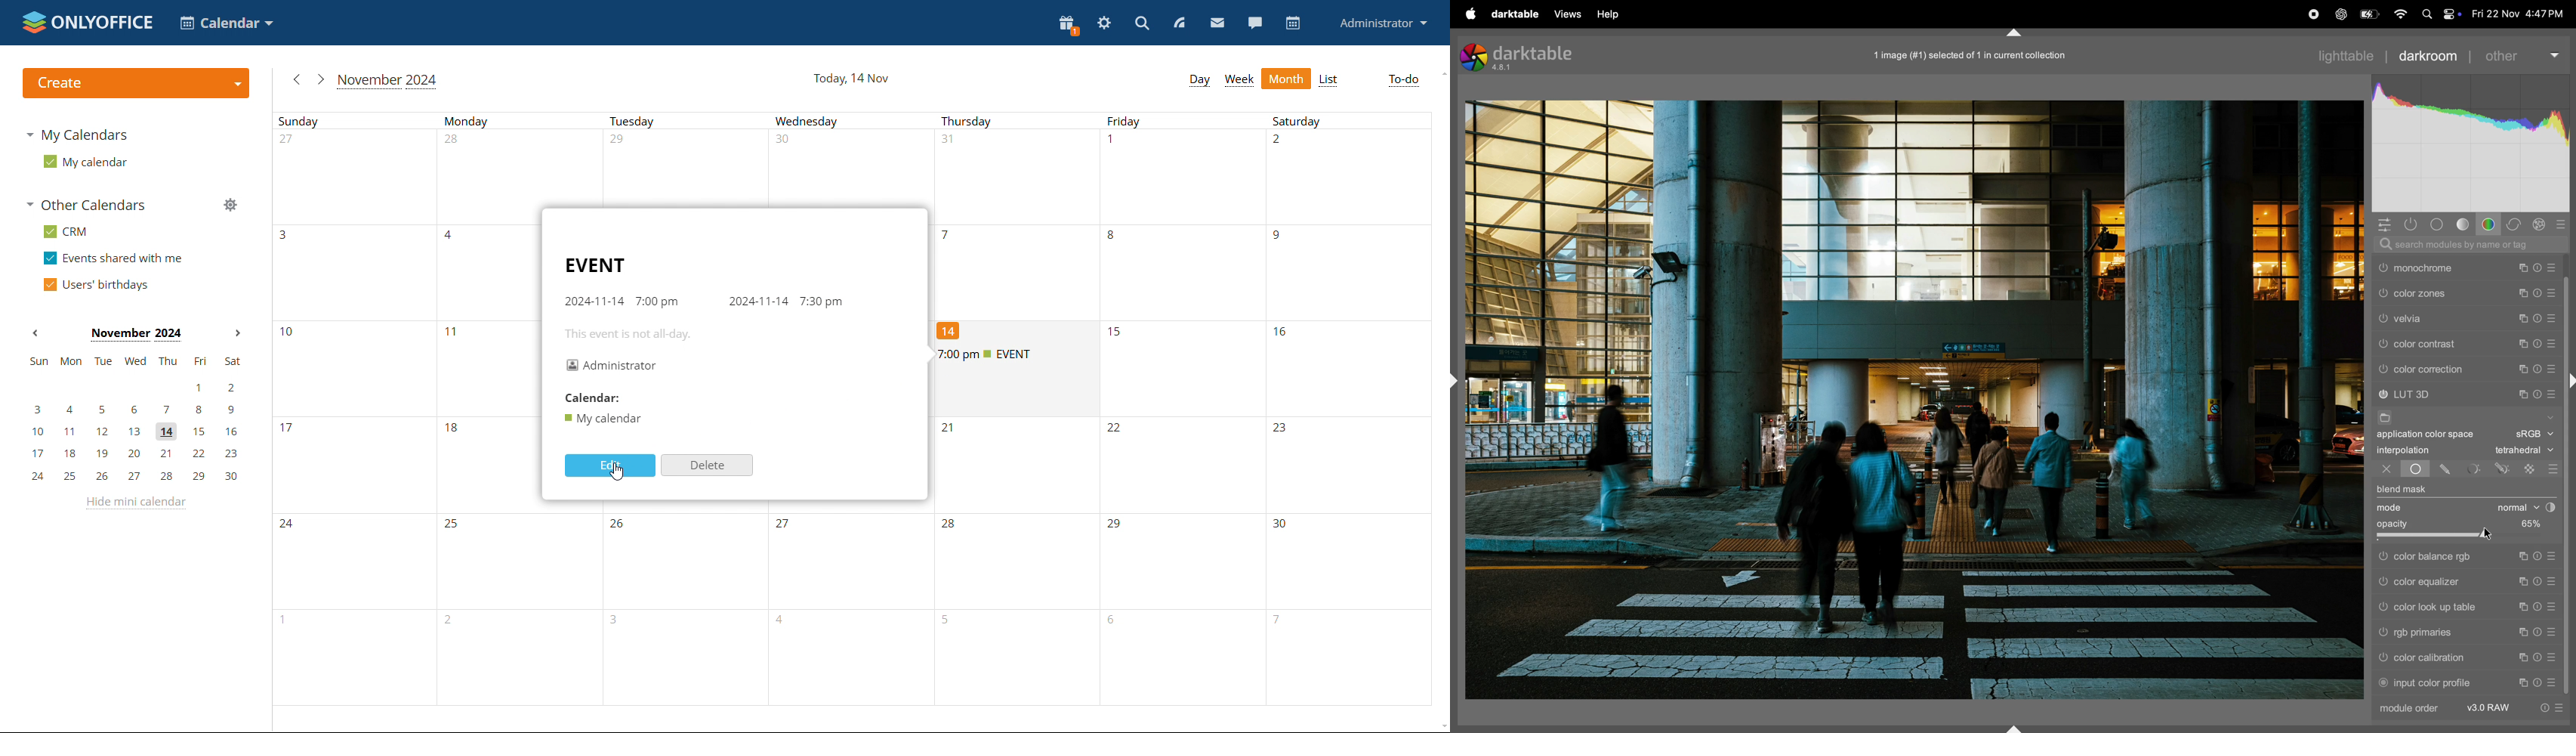 This screenshot has width=2576, height=756. What do you see at coordinates (2431, 56) in the screenshot?
I see `dark room` at bounding box center [2431, 56].